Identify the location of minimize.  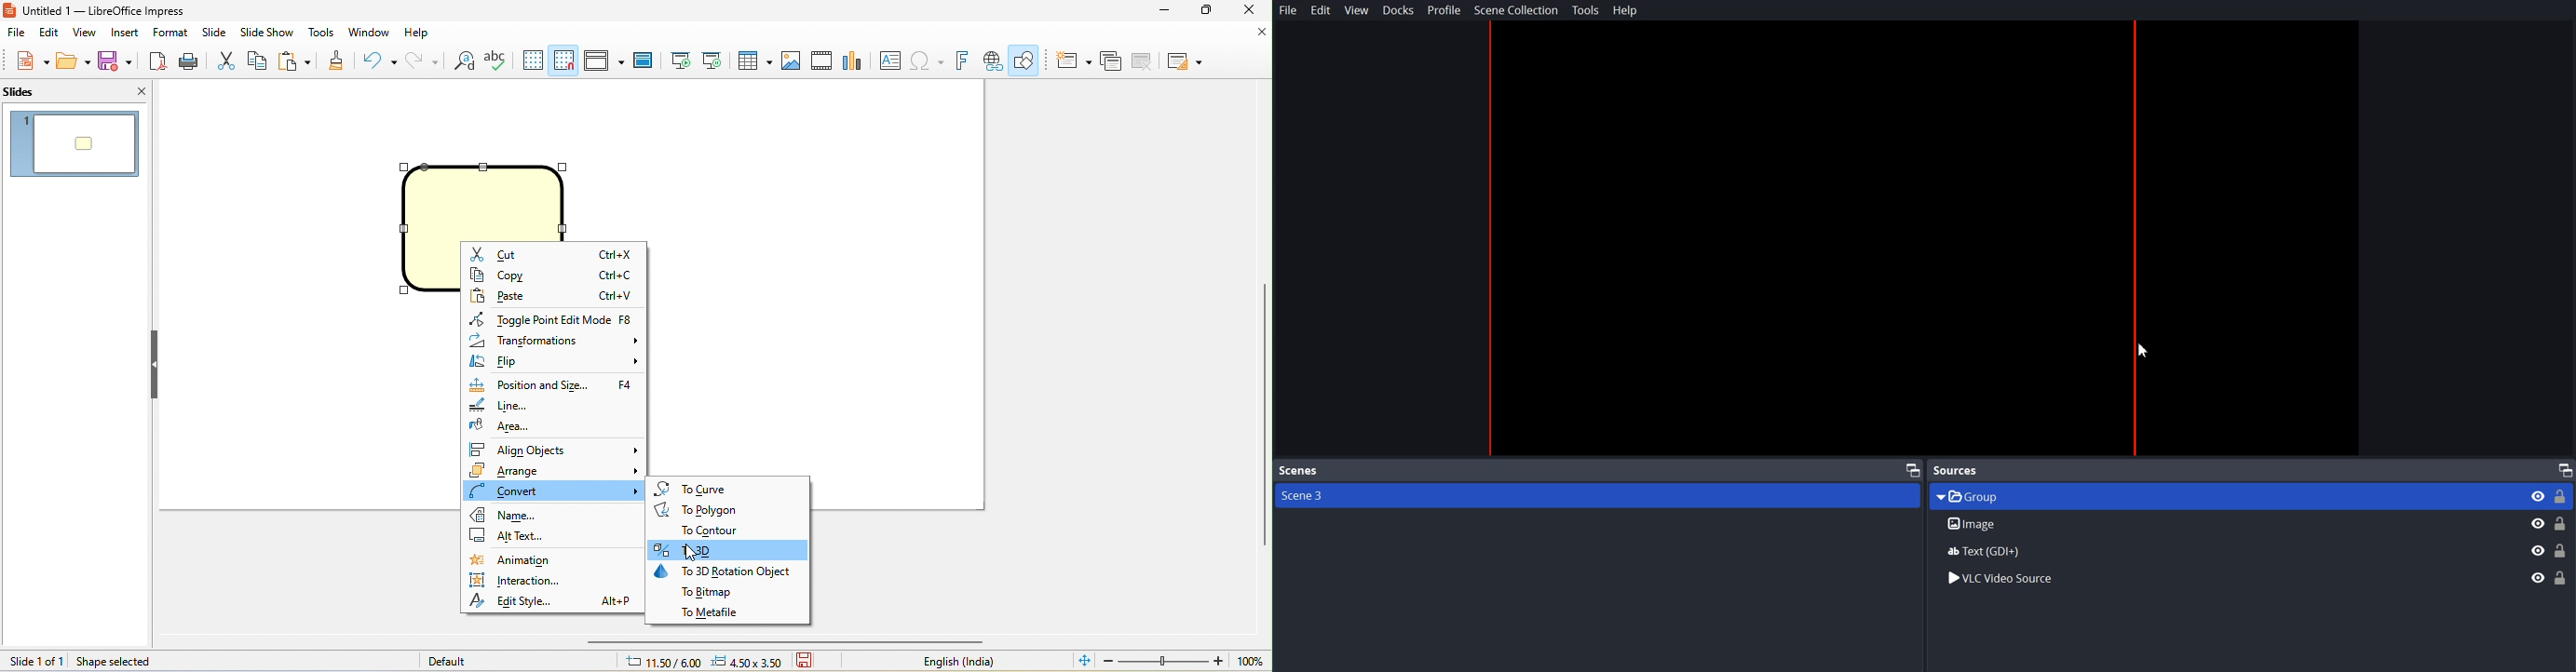
(1161, 10).